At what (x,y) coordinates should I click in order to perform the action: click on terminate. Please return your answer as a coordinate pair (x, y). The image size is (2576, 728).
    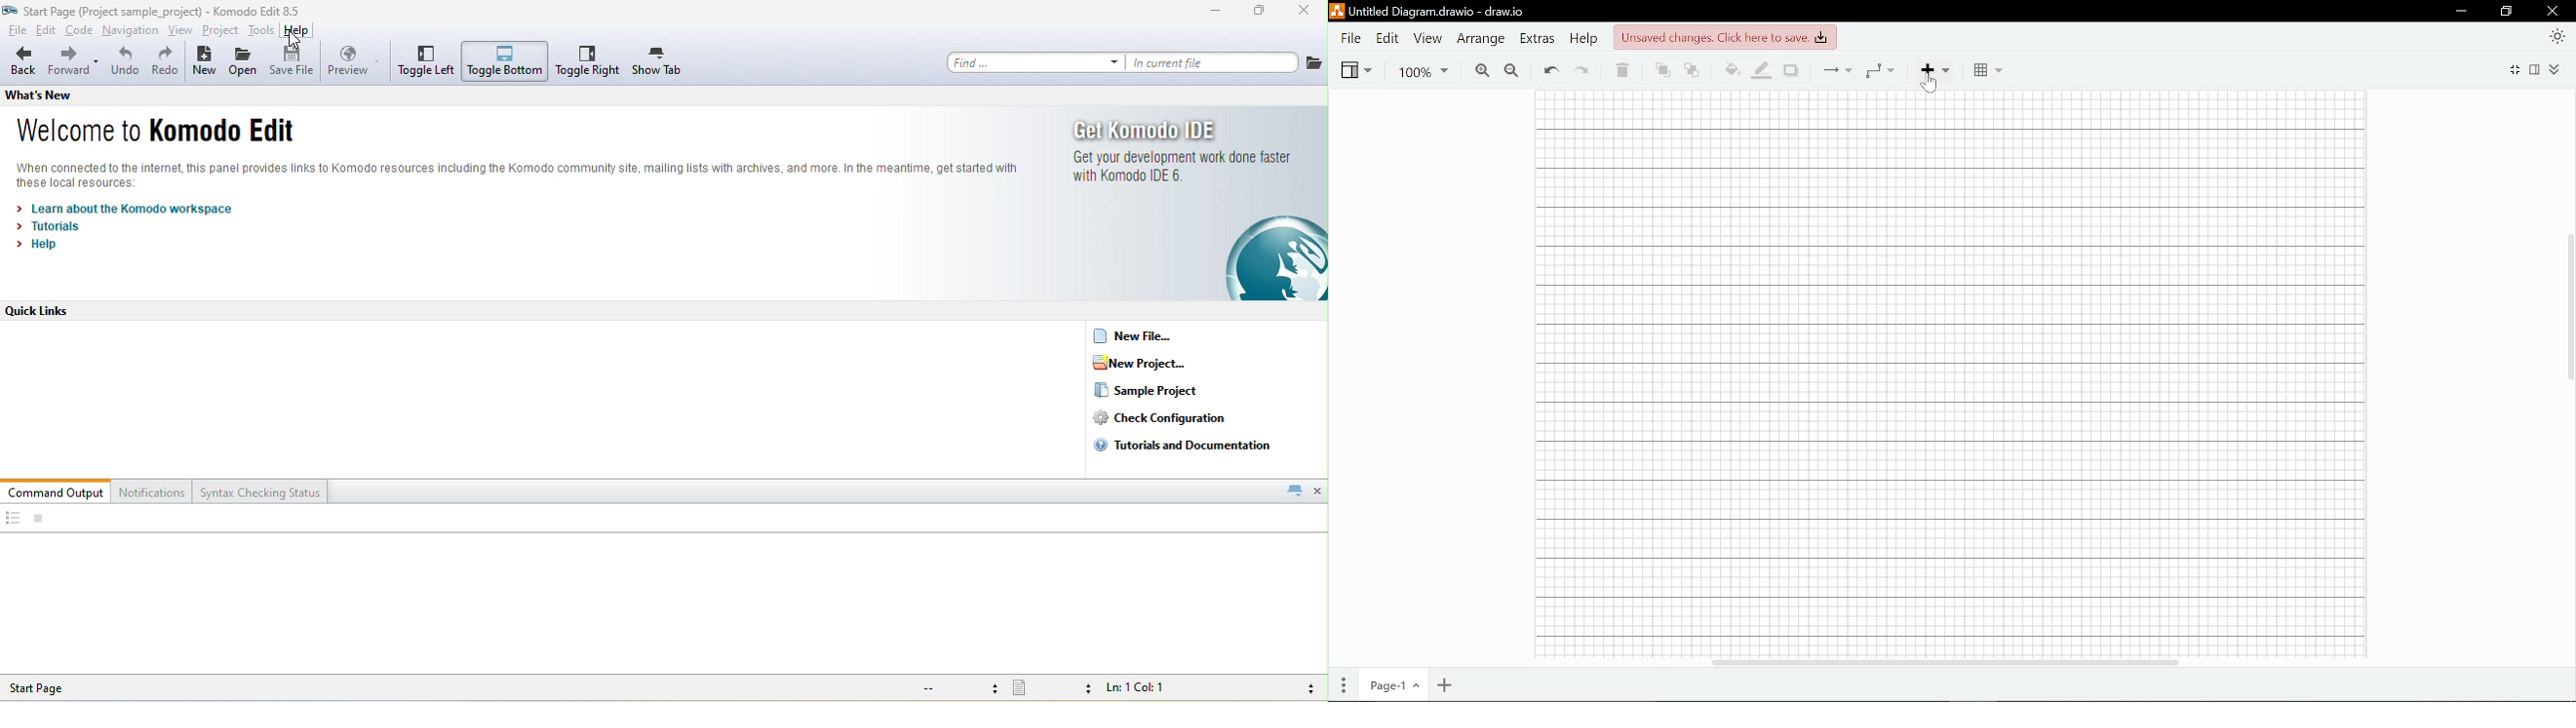
    Looking at the image, I should click on (39, 519).